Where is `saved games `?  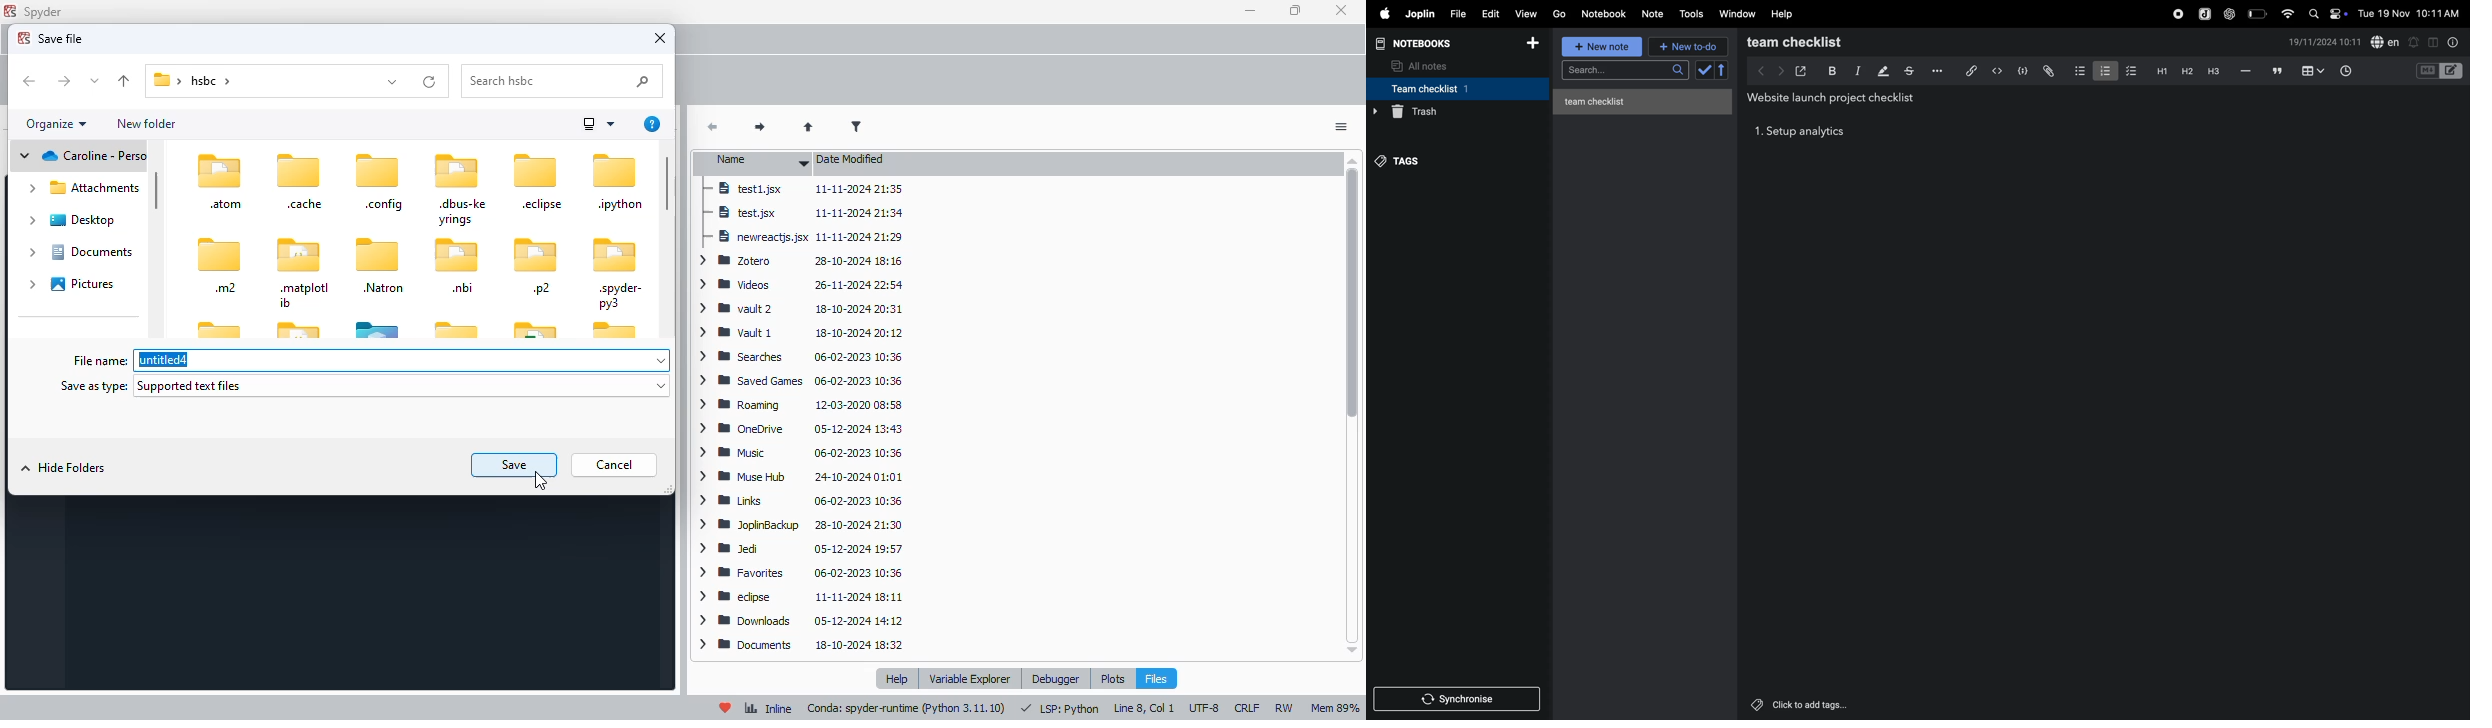 saved games  is located at coordinates (752, 380).